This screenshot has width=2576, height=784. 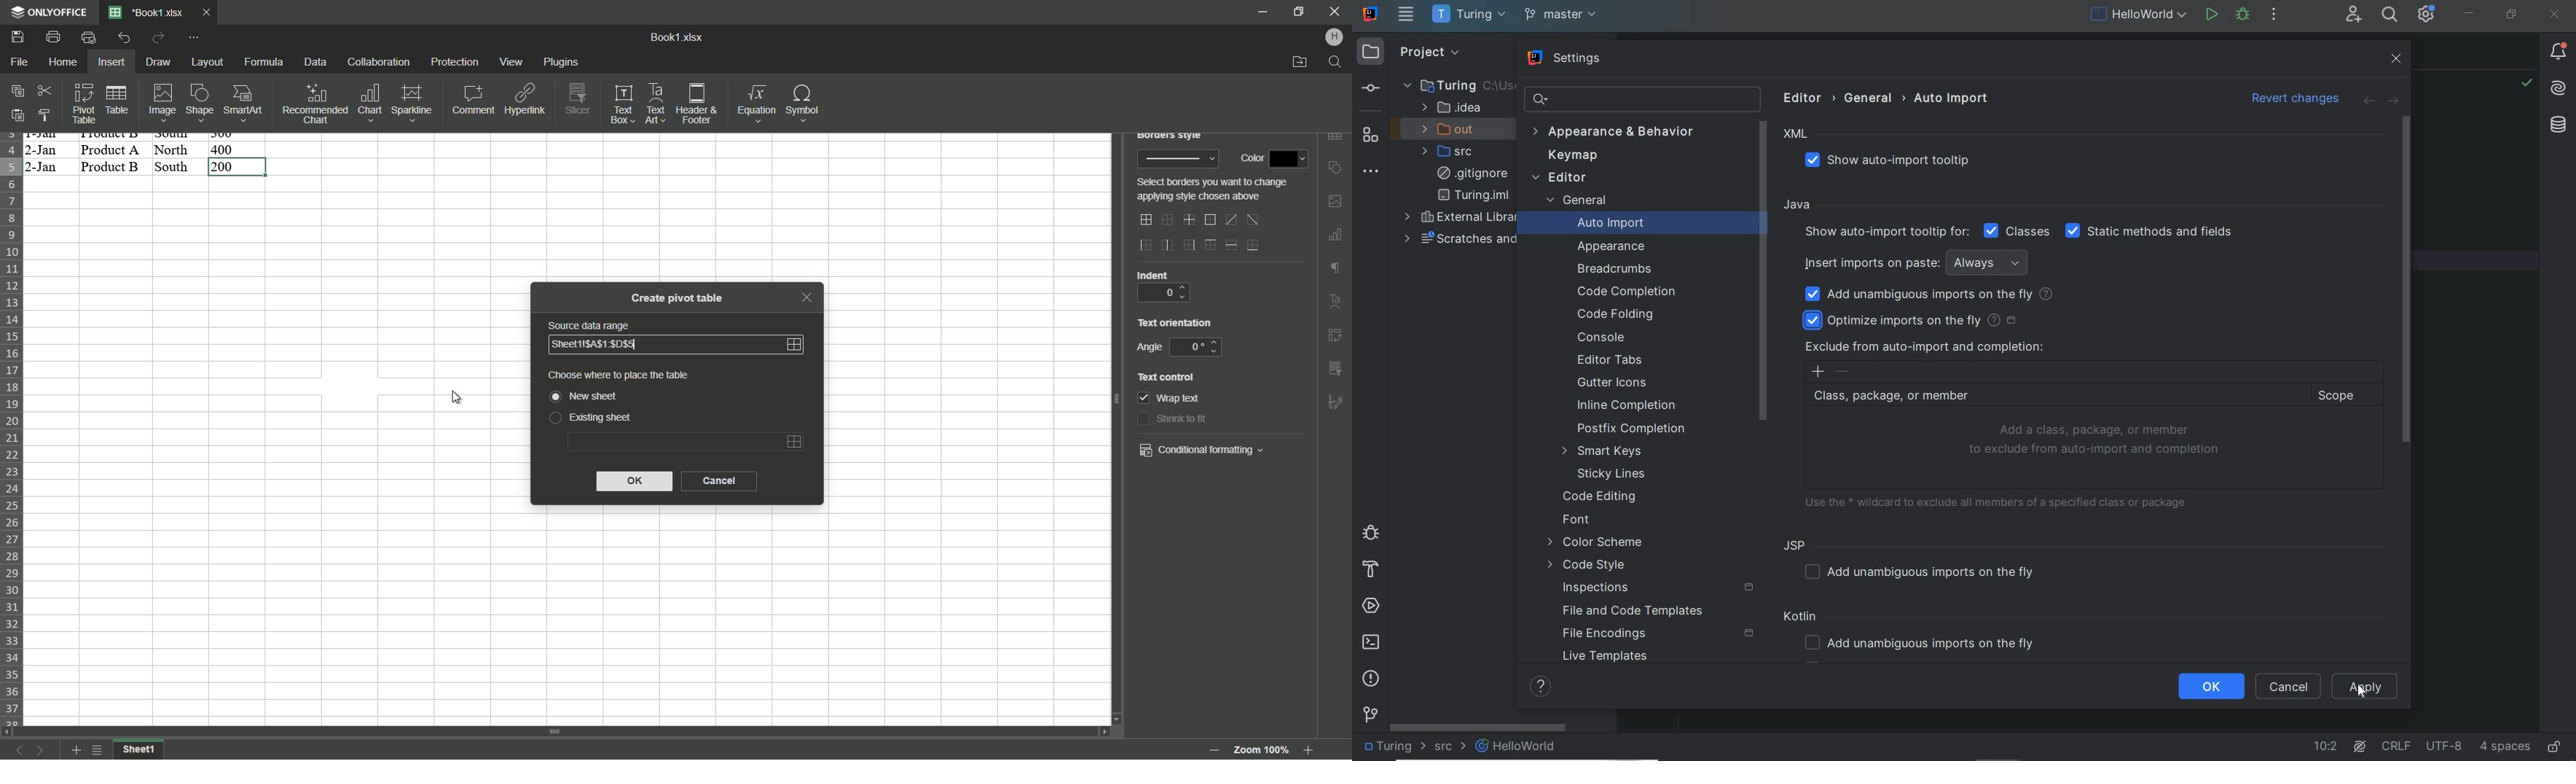 I want to click on Draw, so click(x=158, y=61).